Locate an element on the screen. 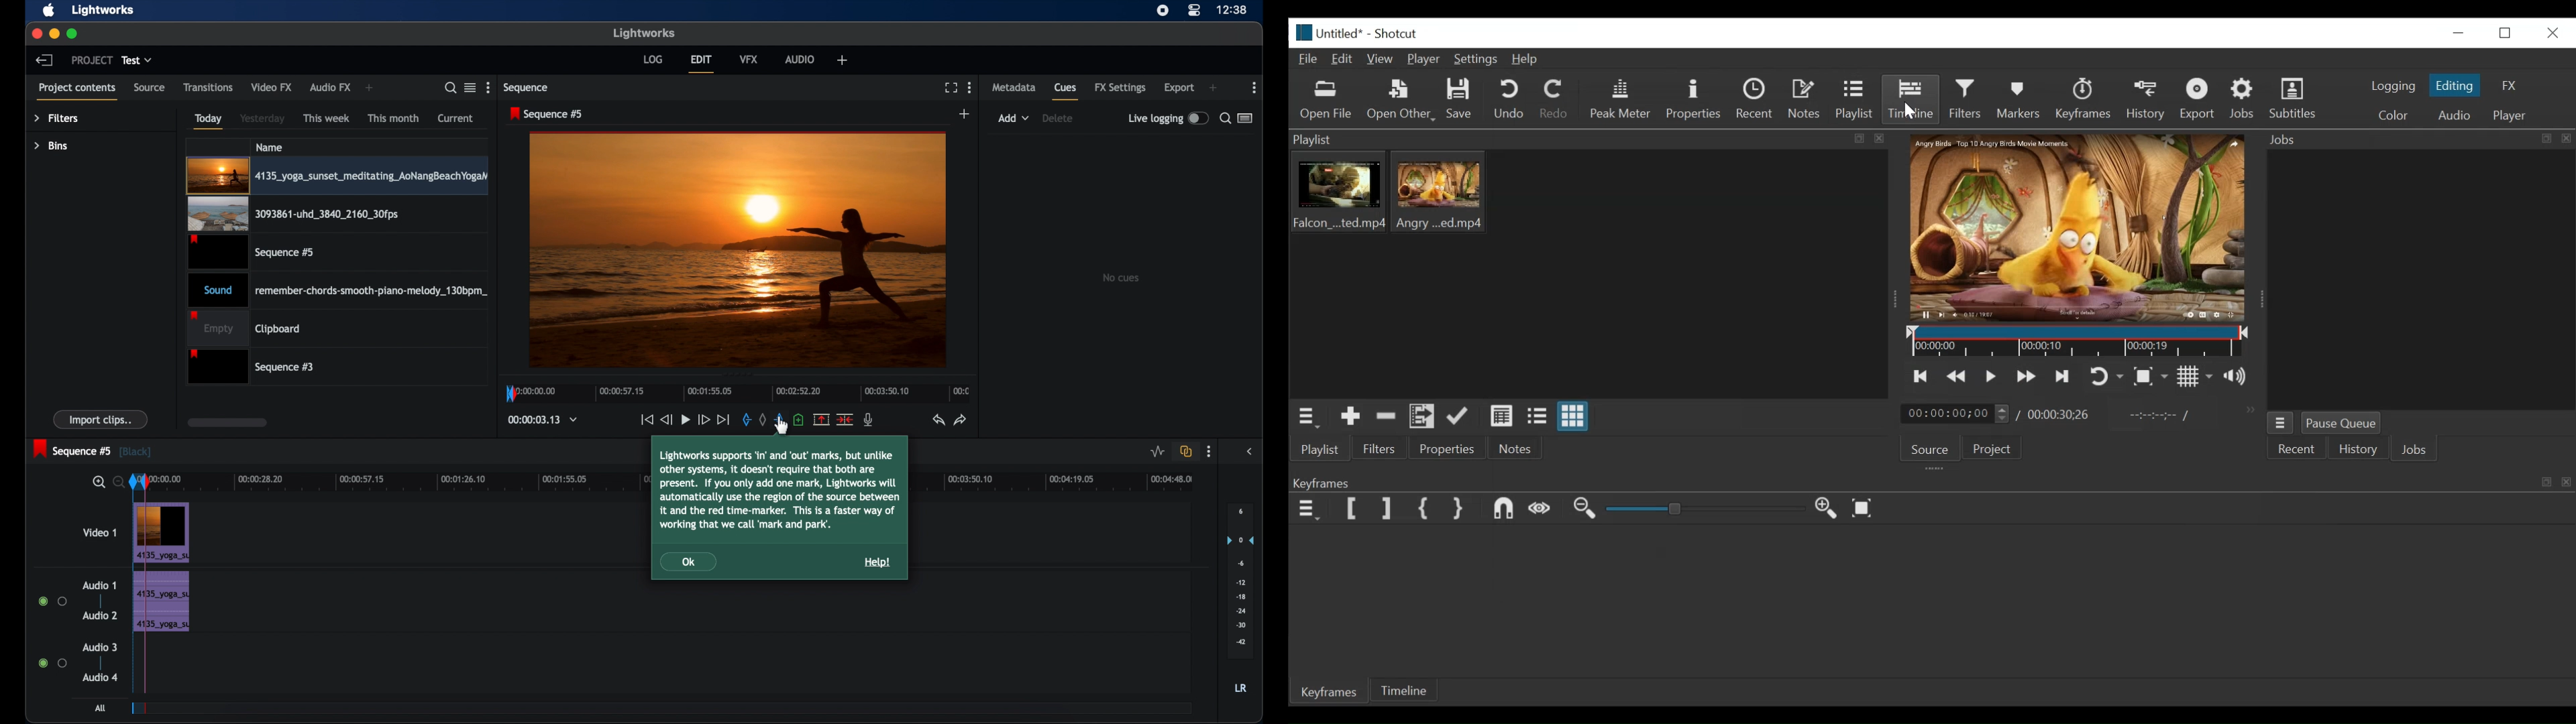  cursor is located at coordinates (782, 423).